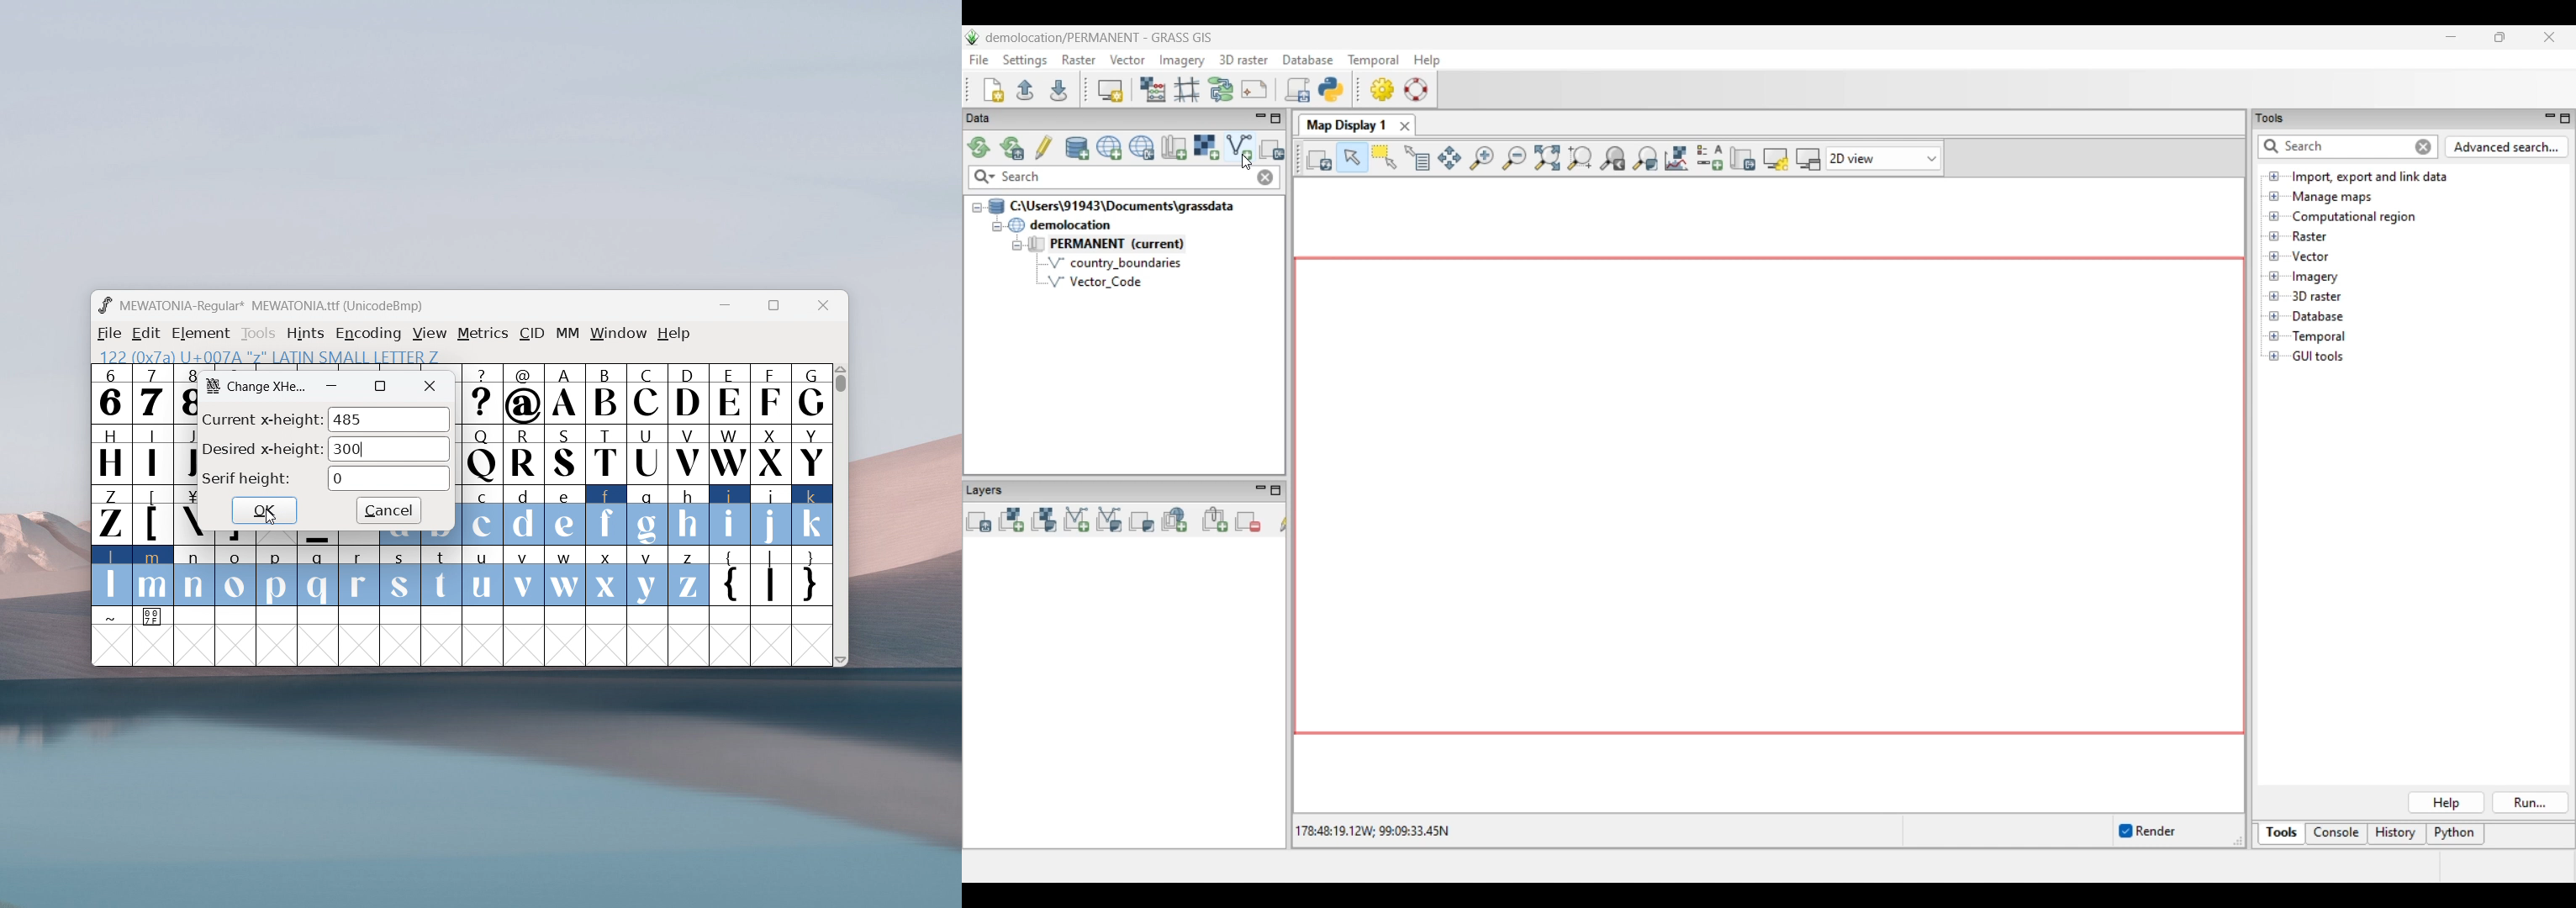 The image size is (2576, 924). Describe the element at coordinates (358, 577) in the screenshot. I see `r` at that location.